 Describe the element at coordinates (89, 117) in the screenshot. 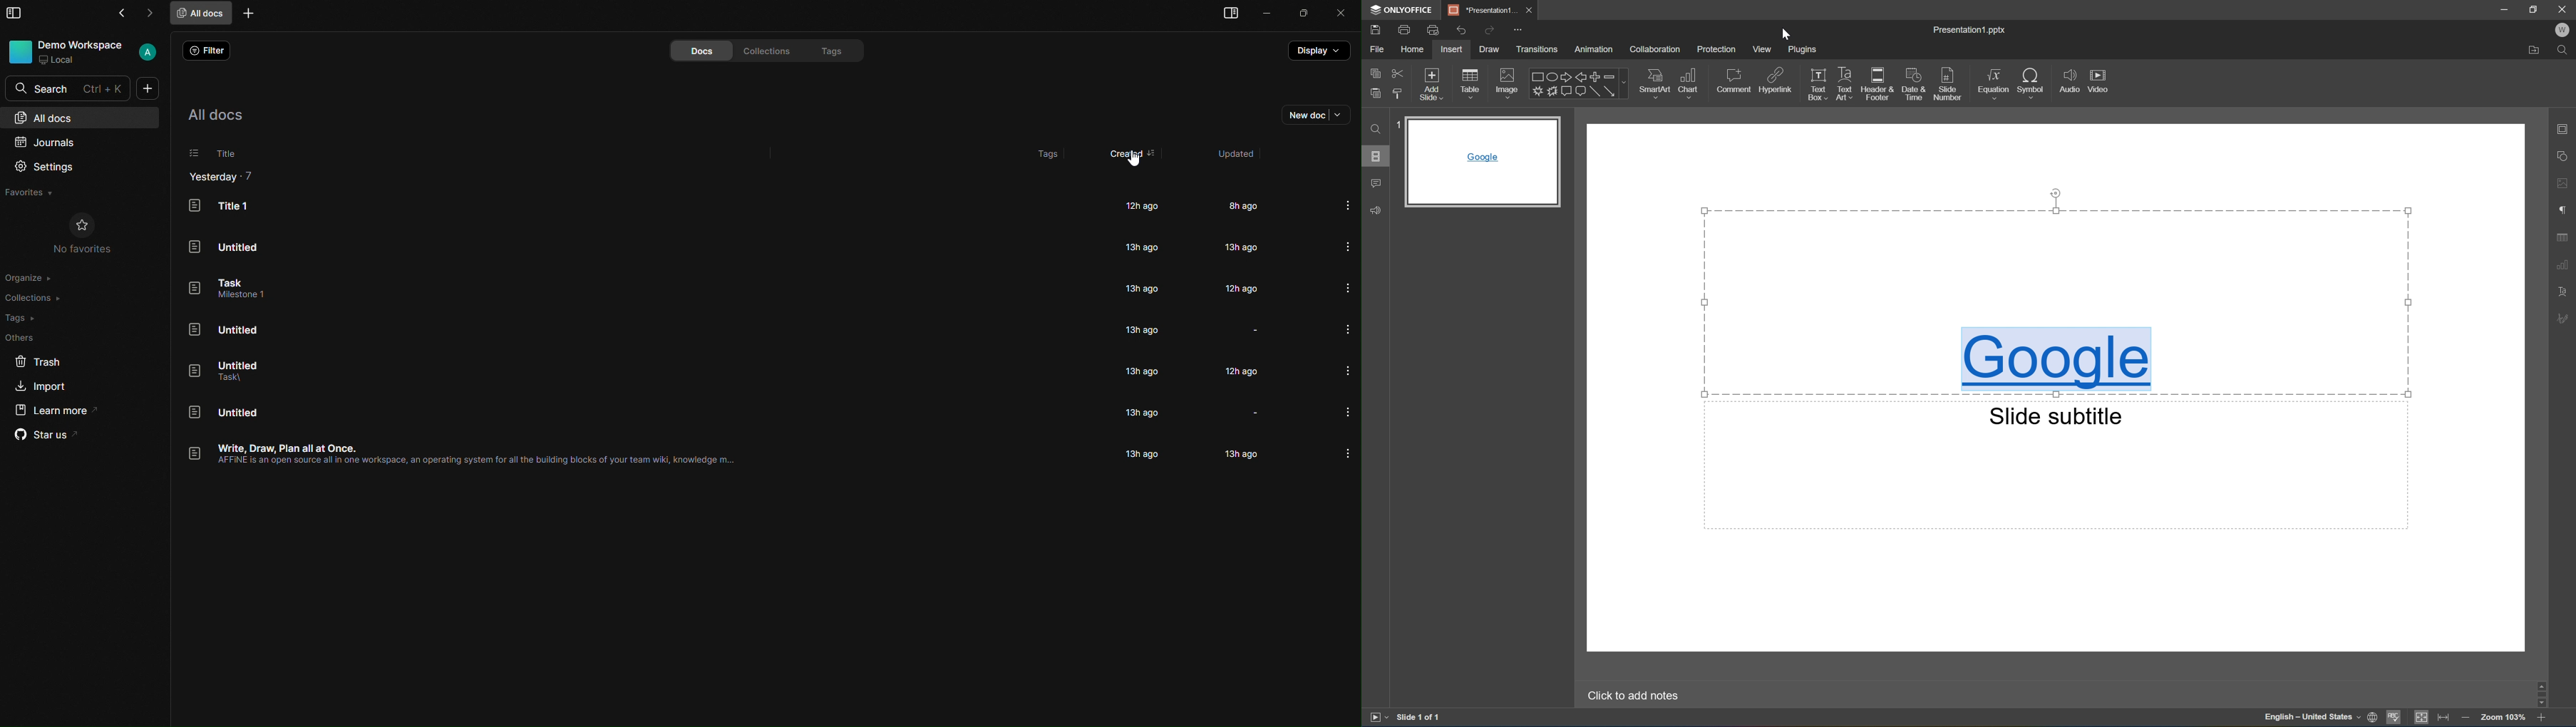

I see `all docs` at that location.